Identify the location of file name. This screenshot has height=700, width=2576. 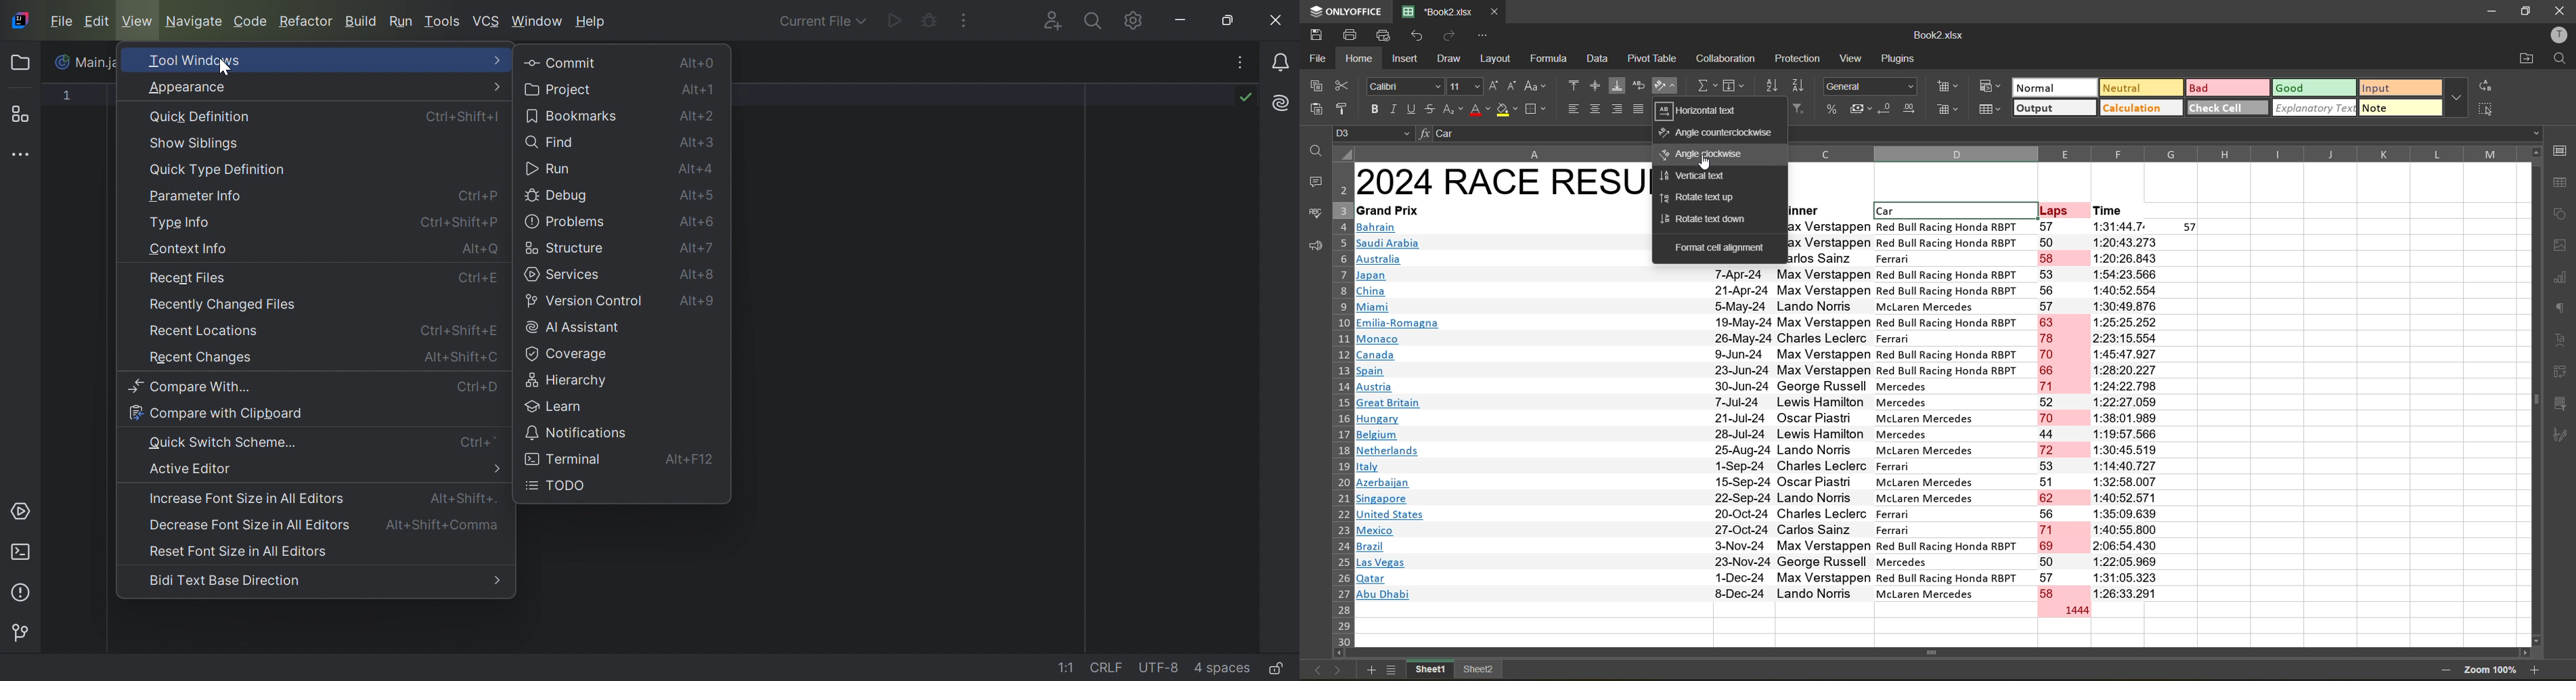
(1939, 35).